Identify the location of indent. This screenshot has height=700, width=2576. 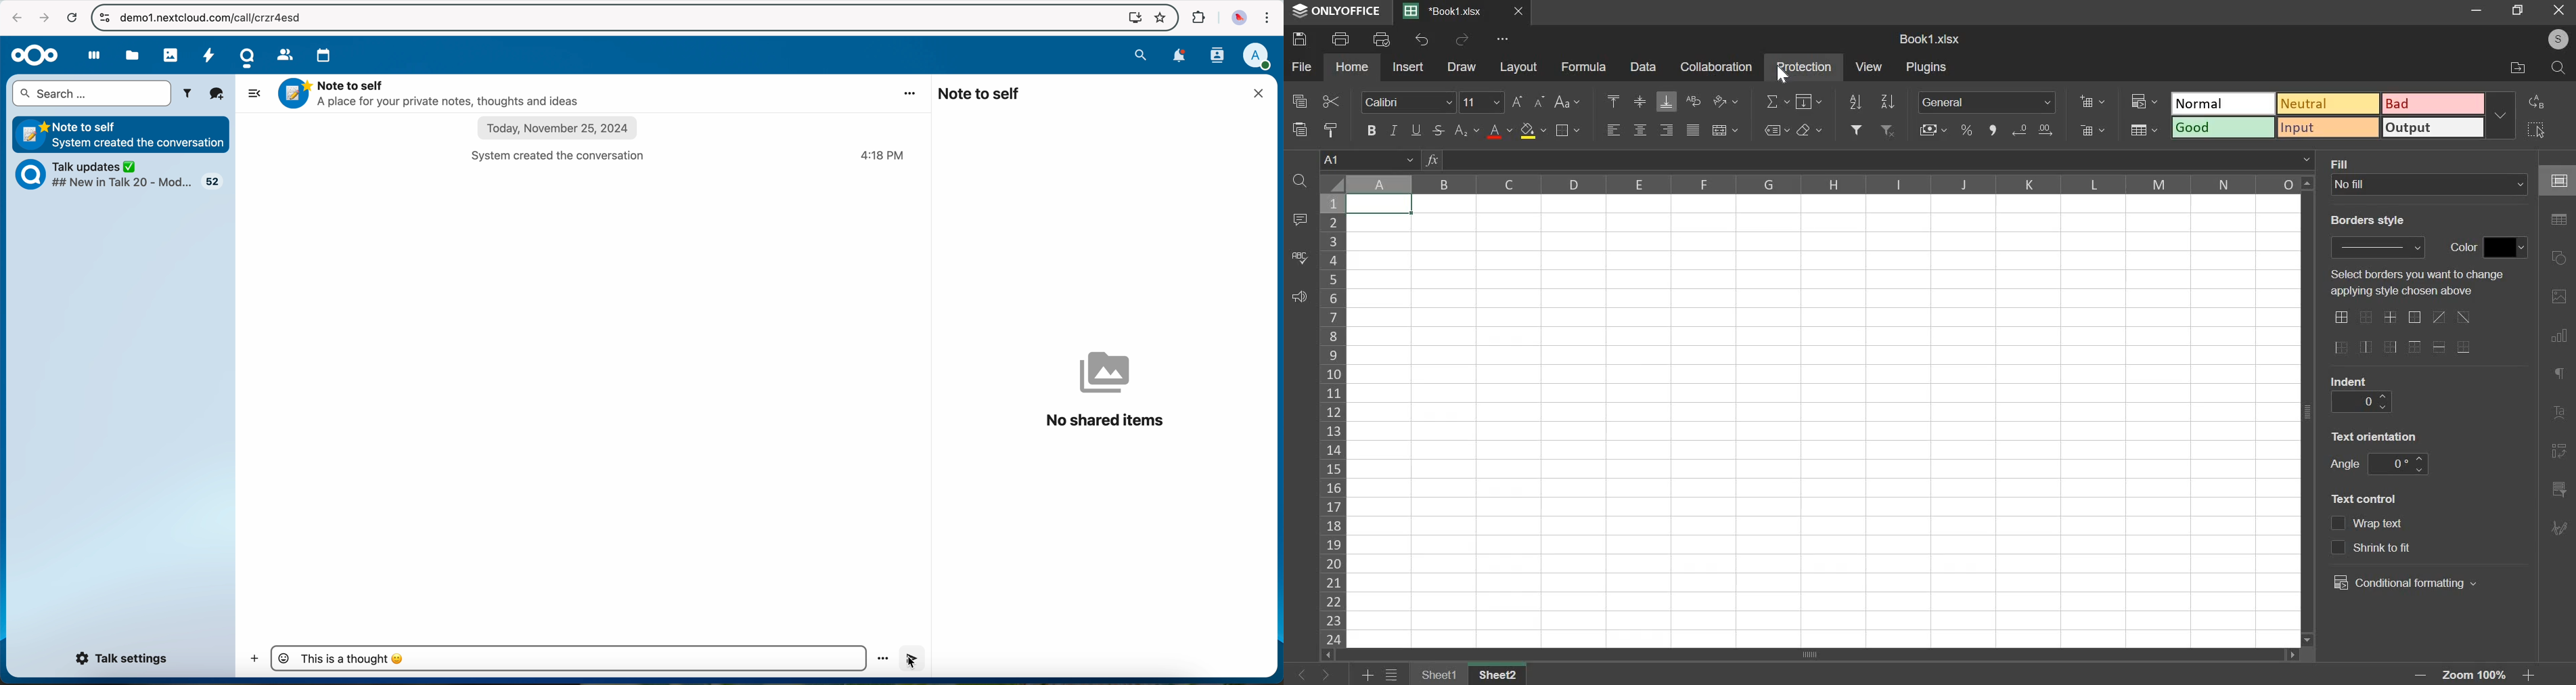
(2349, 380).